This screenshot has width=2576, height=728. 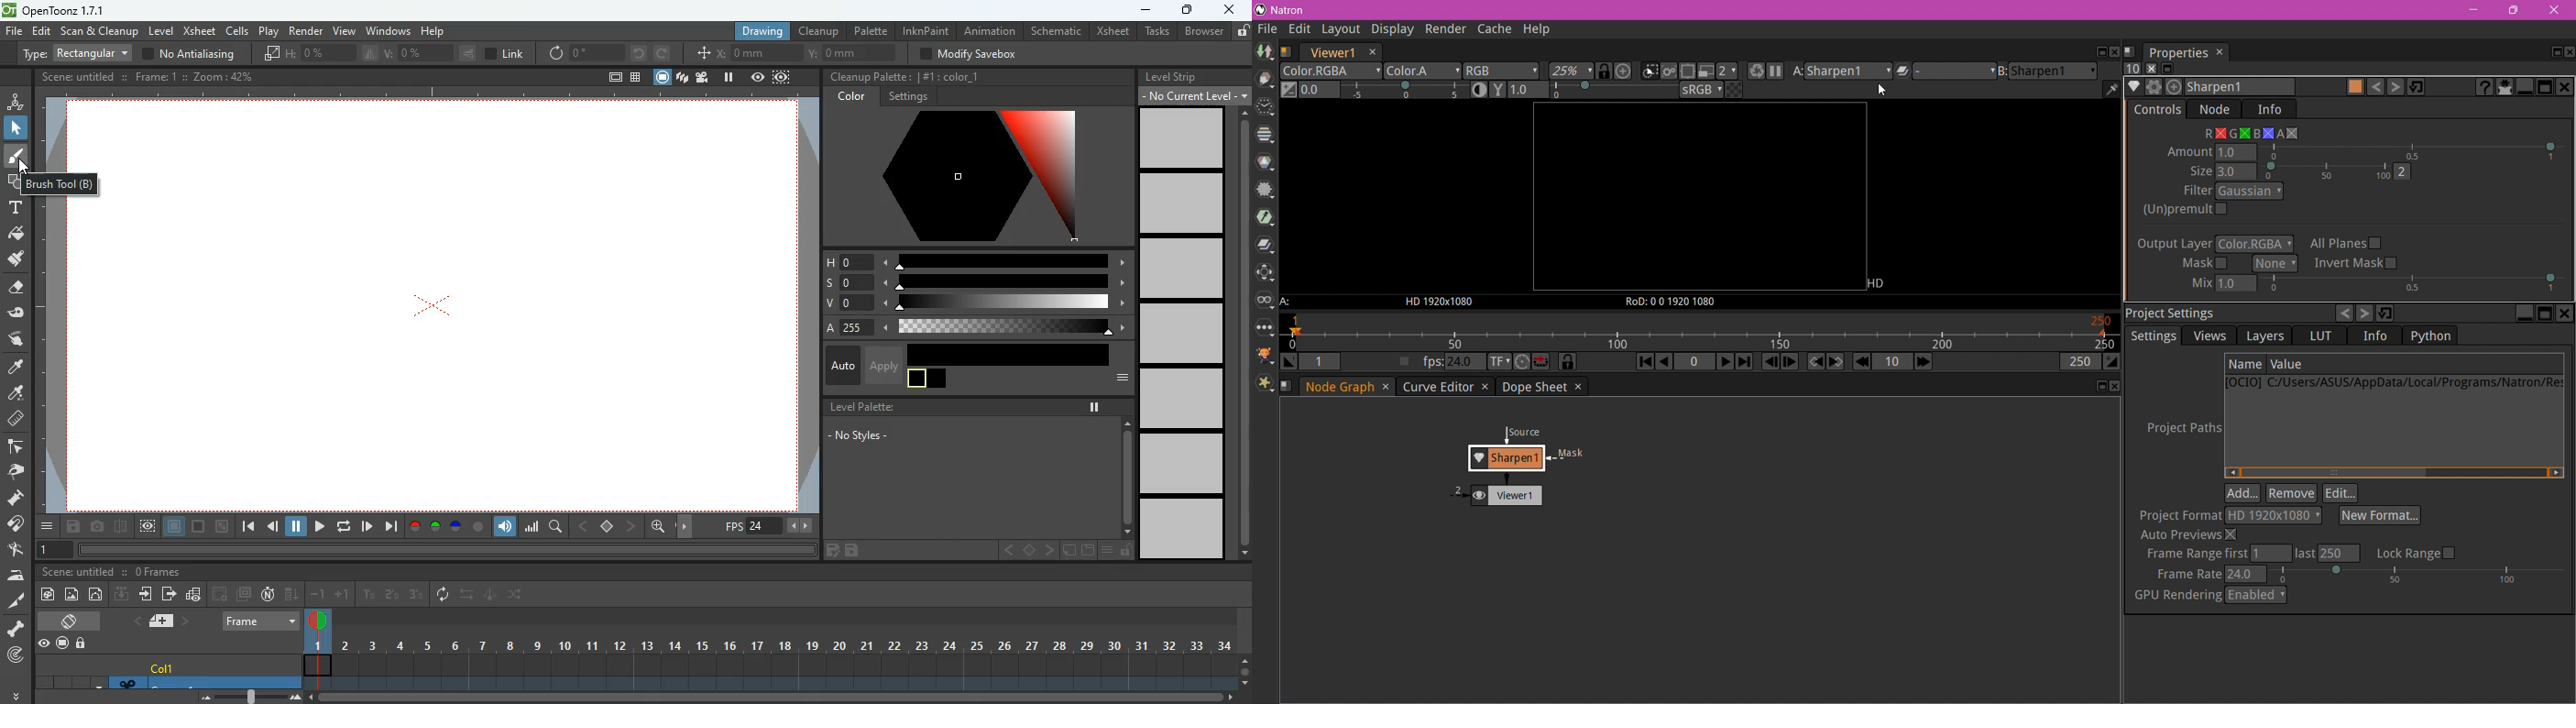 What do you see at coordinates (16, 526) in the screenshot?
I see `join` at bounding box center [16, 526].